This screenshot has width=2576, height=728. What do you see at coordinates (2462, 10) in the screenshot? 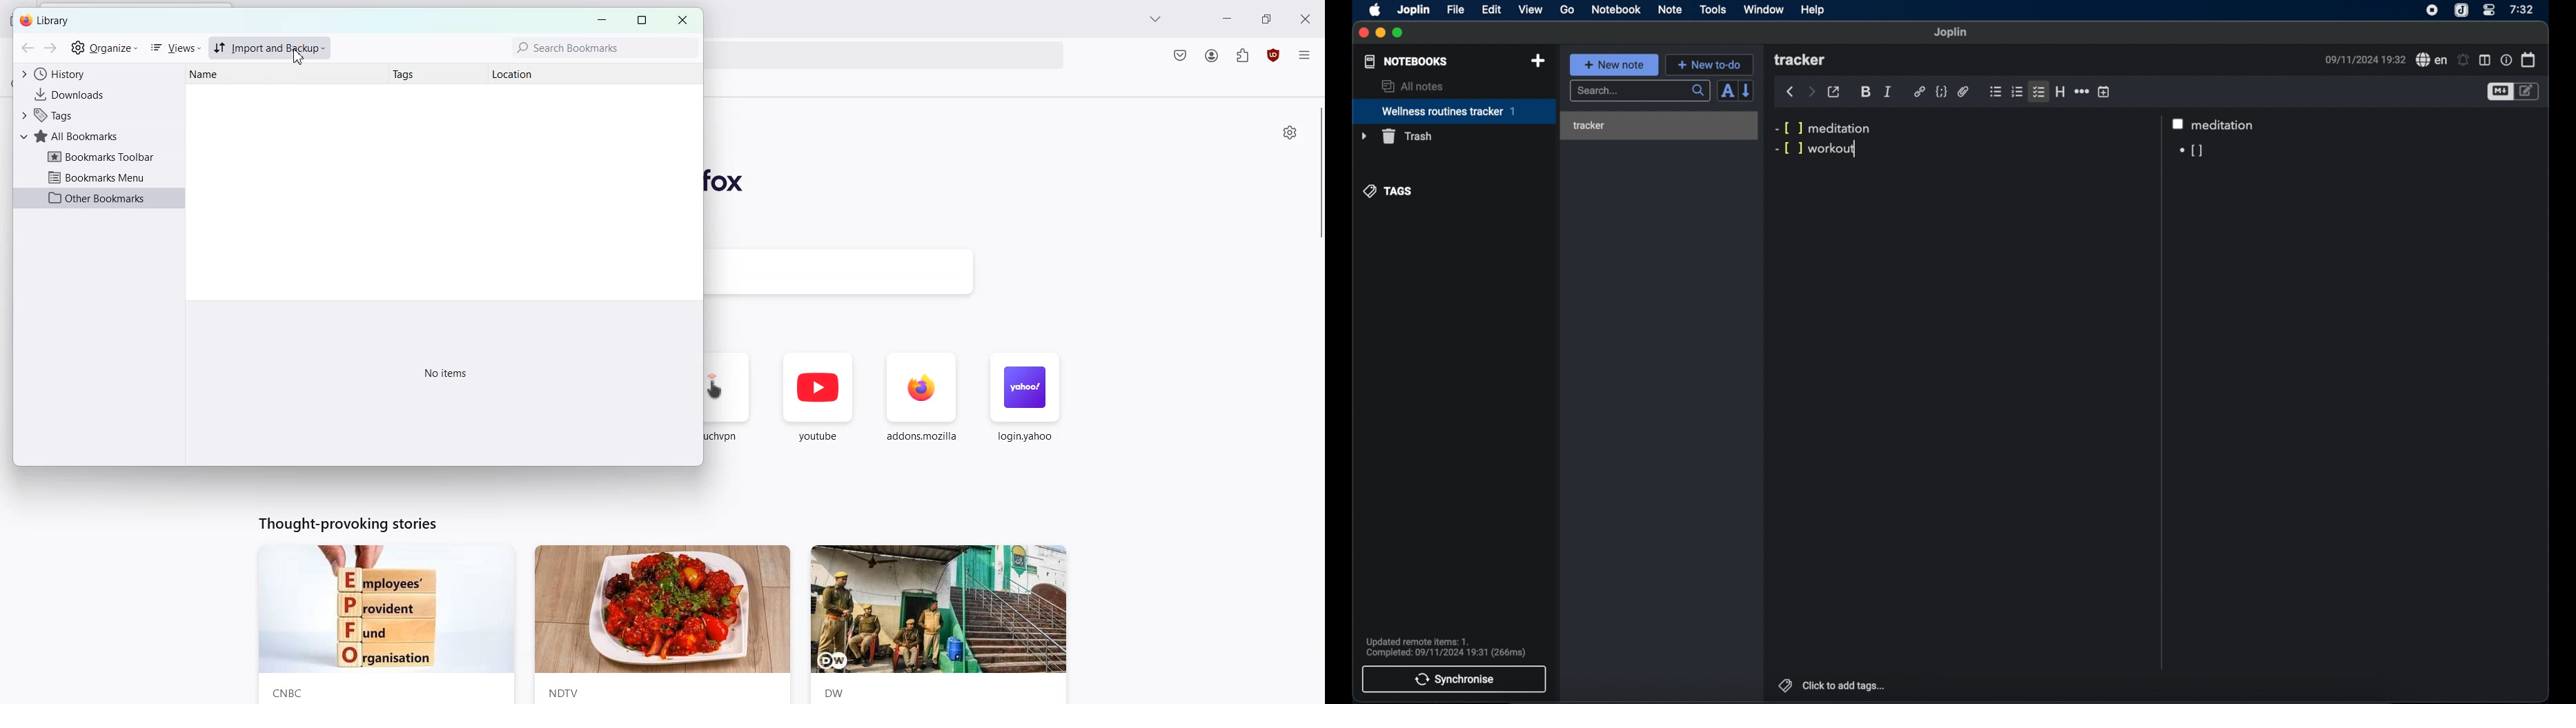
I see `joplin icon` at bounding box center [2462, 10].